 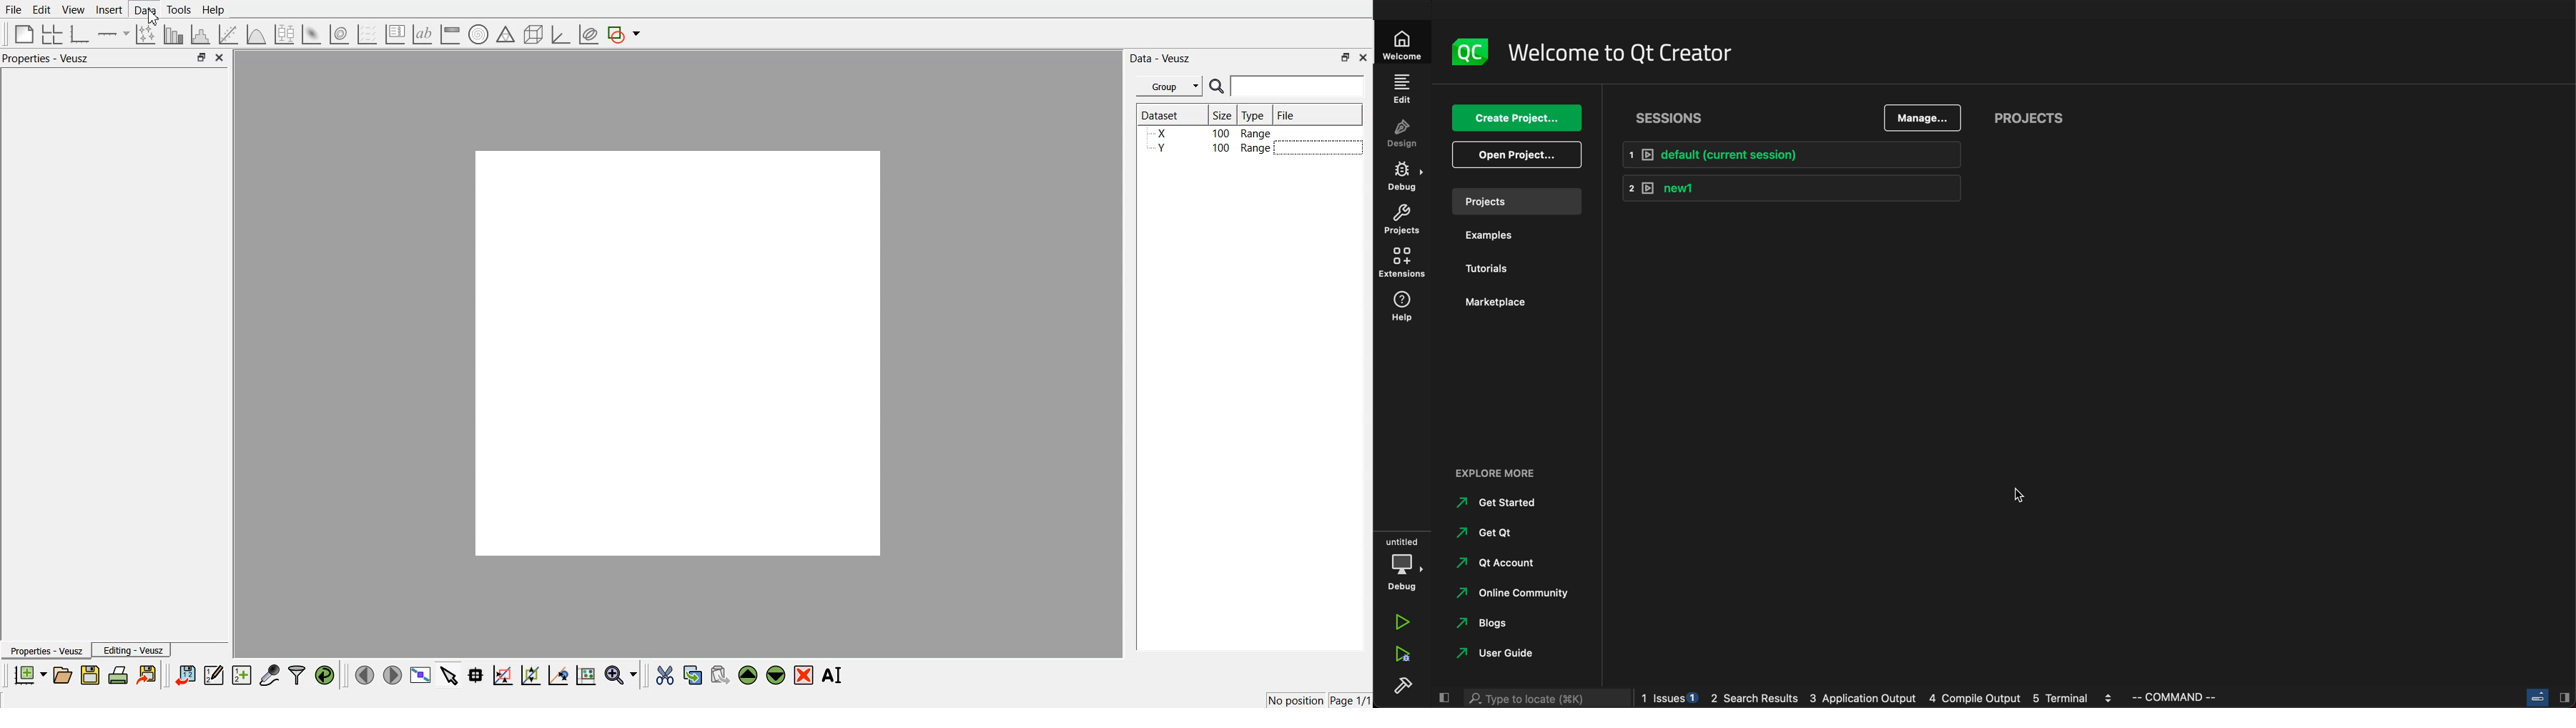 What do you see at coordinates (1495, 531) in the screenshot?
I see `qt` at bounding box center [1495, 531].